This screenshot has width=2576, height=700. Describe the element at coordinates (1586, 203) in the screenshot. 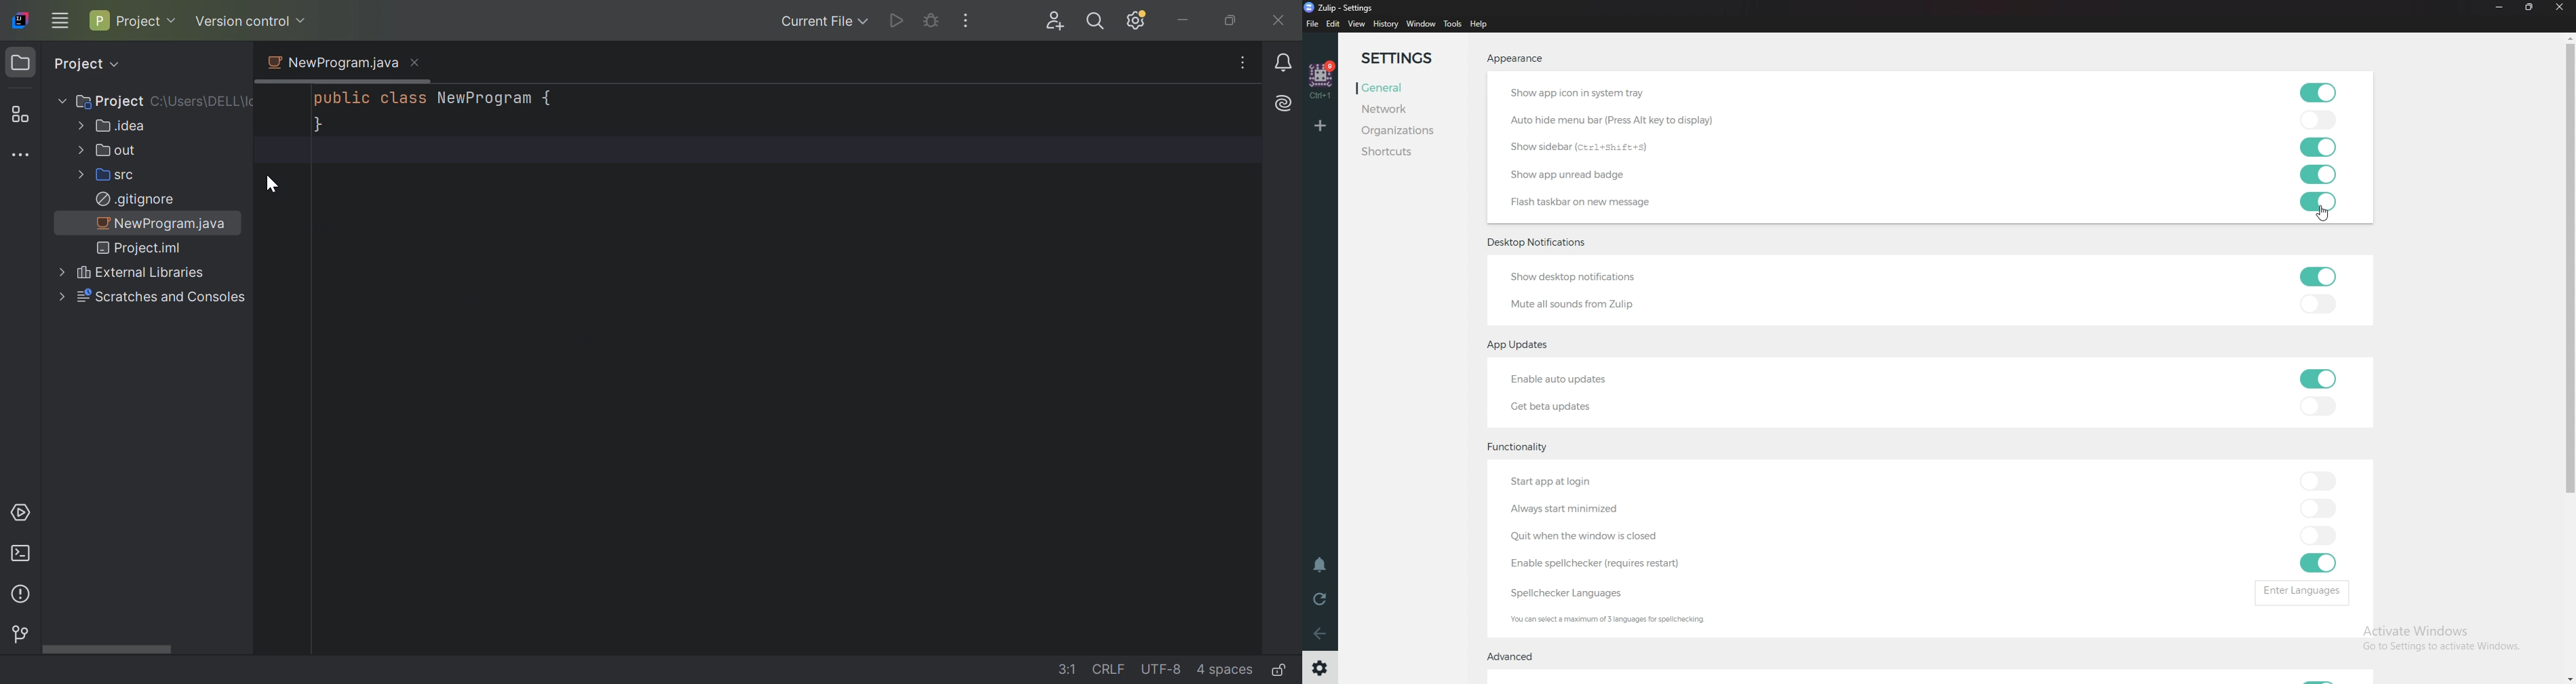

I see `flash taskbar new message` at that location.